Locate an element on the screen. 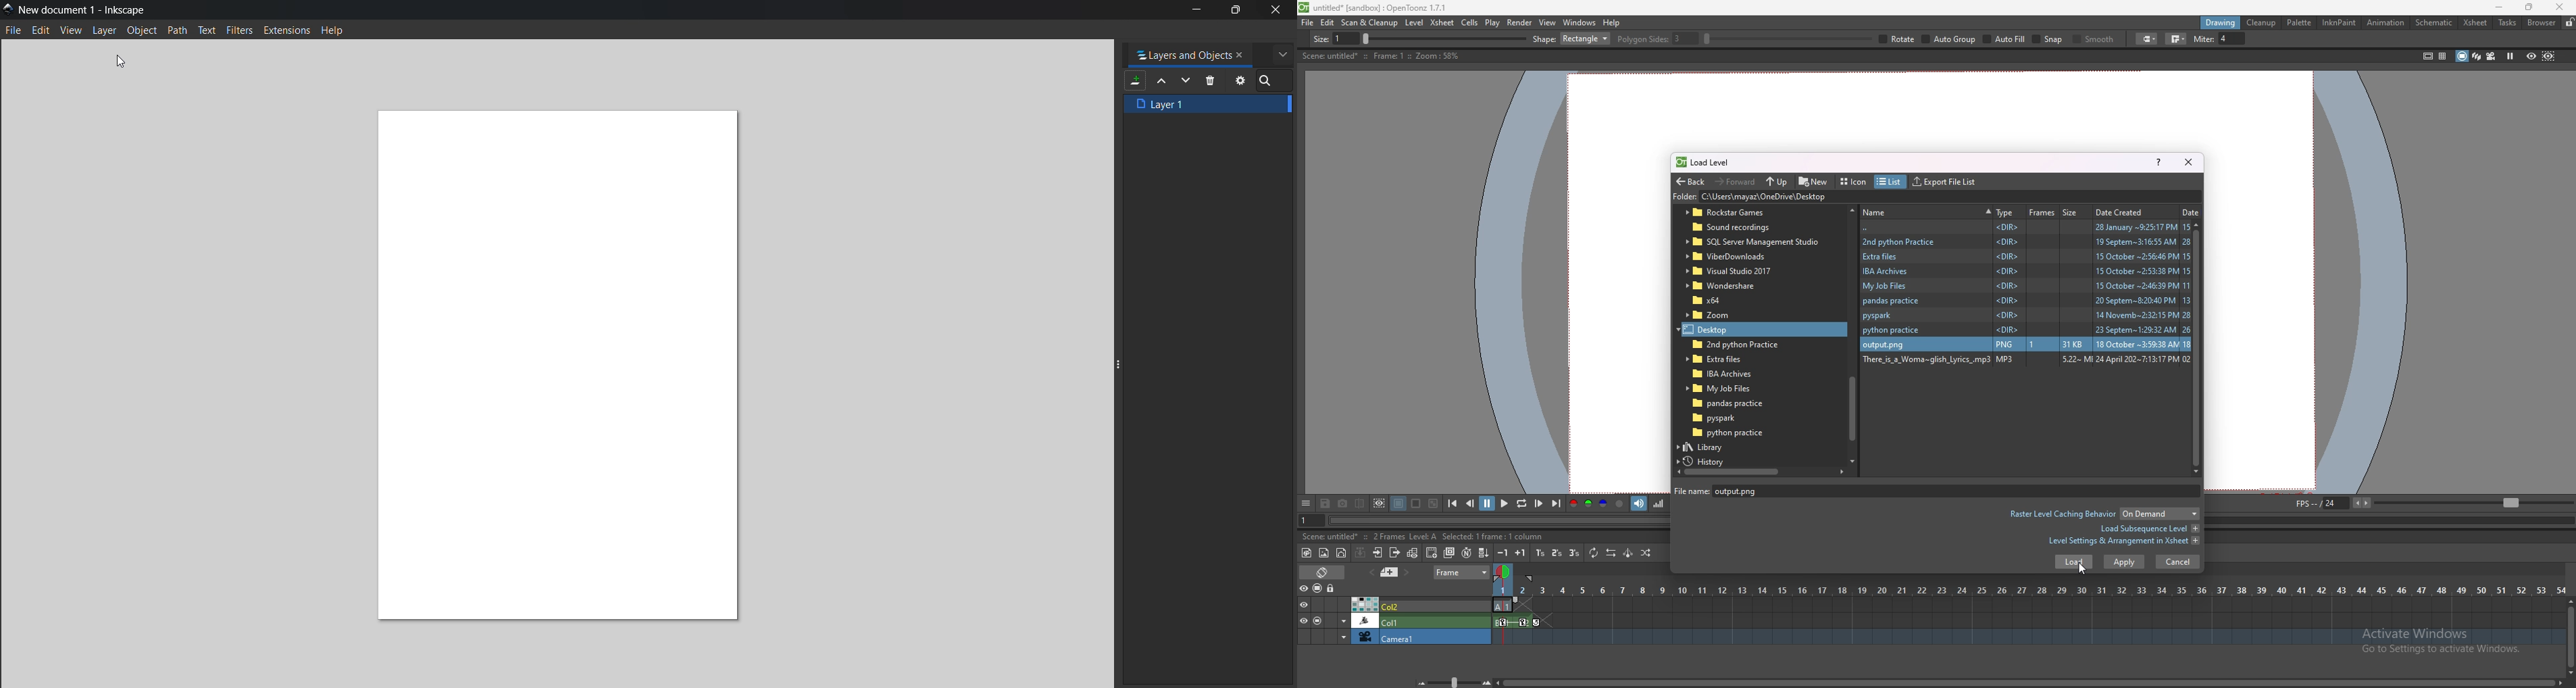  scroll bar is located at coordinates (1760, 471).